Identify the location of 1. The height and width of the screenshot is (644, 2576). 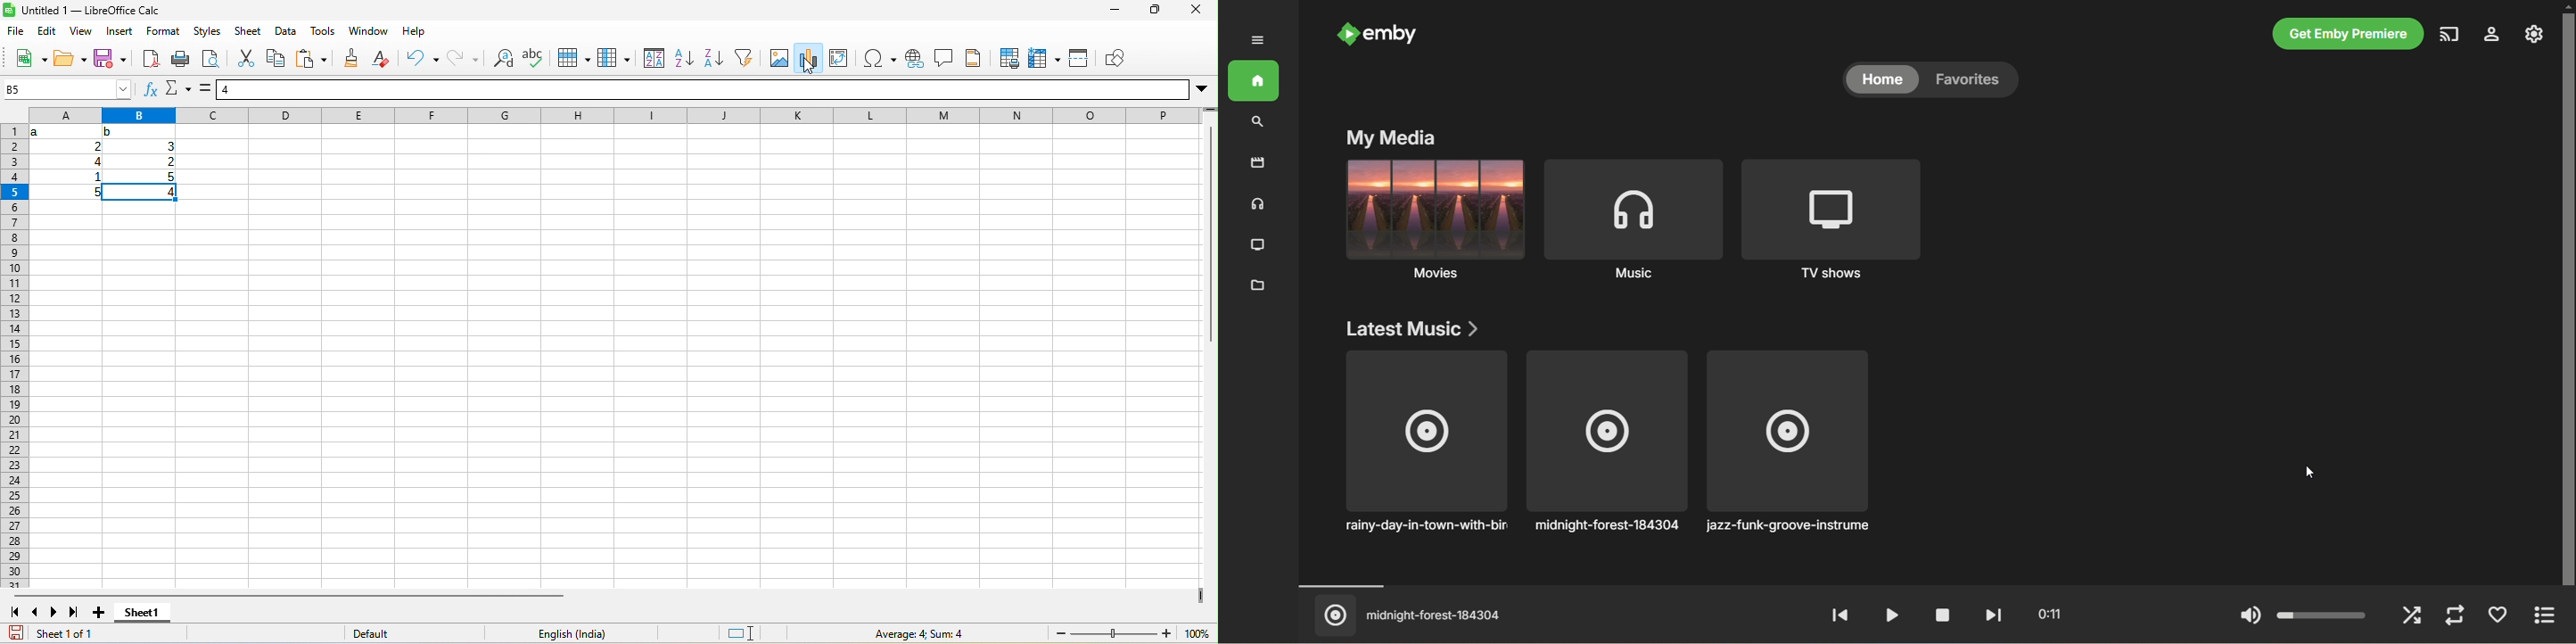
(95, 177).